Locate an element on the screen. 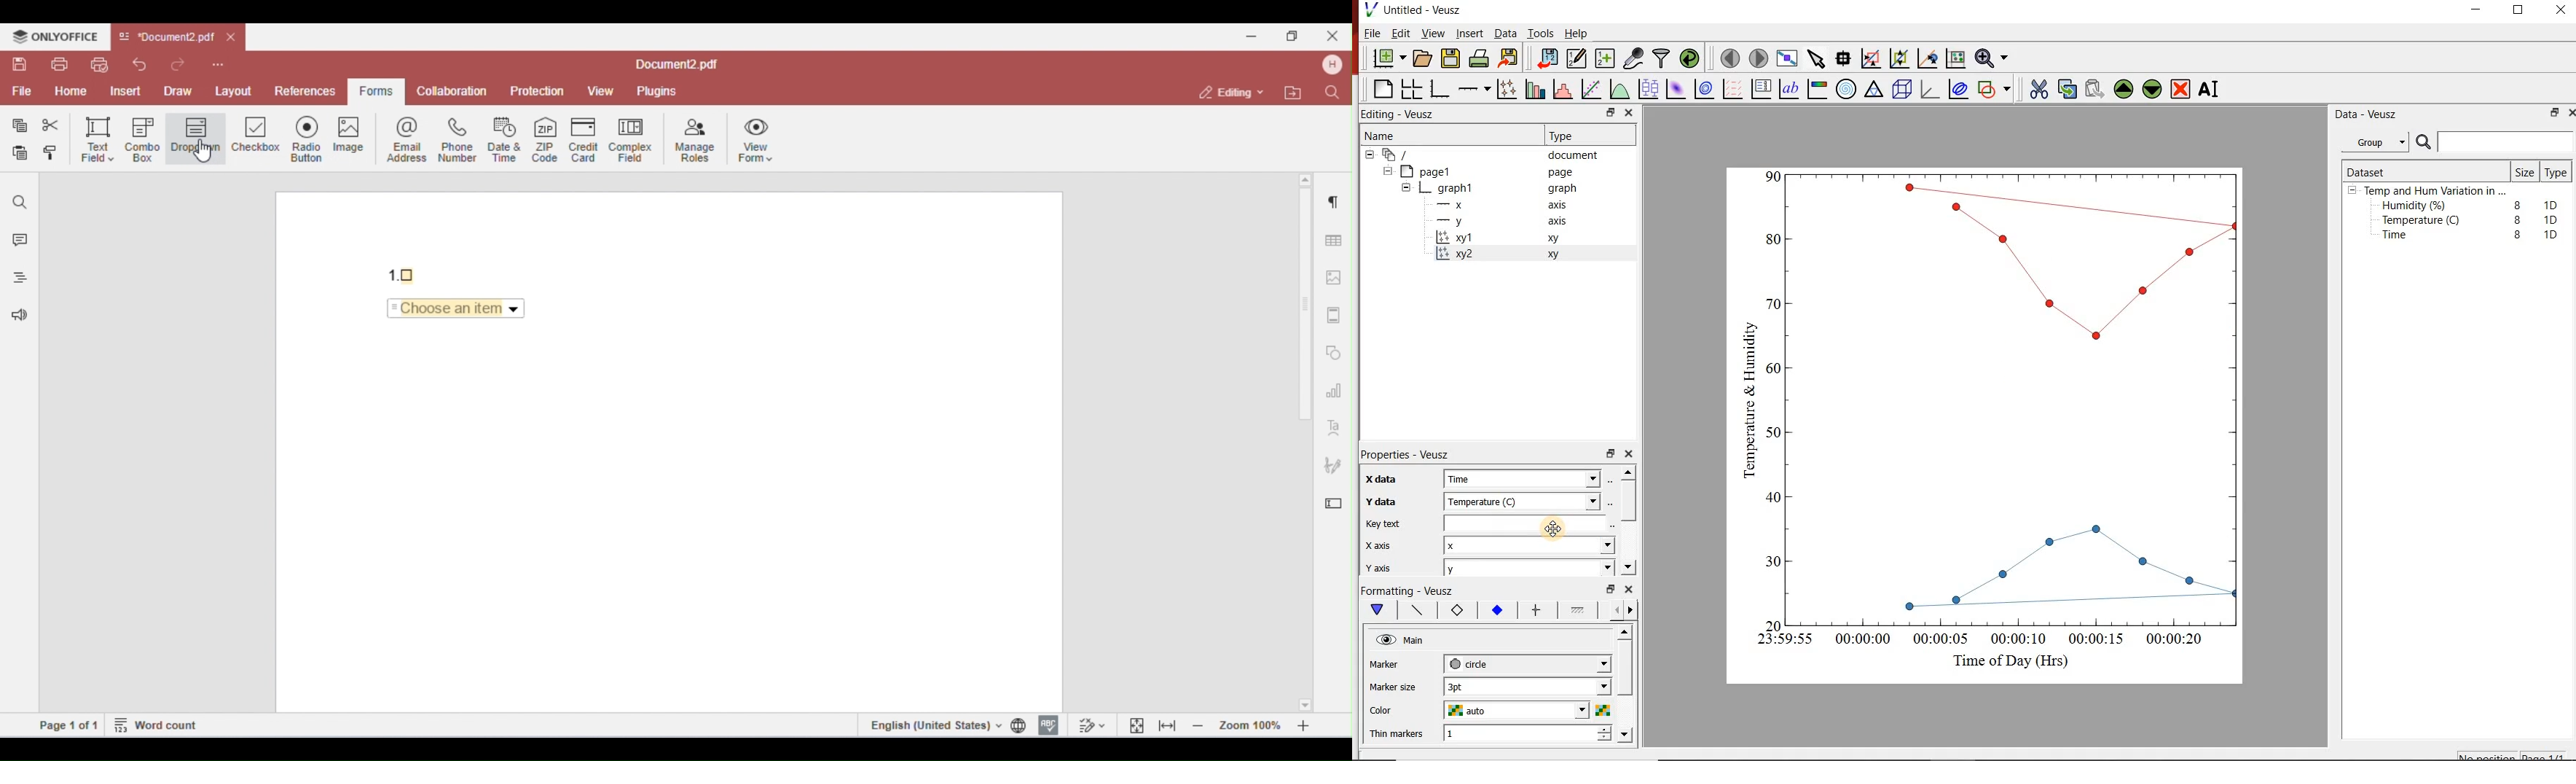  page1/1 is located at coordinates (2548, 754).